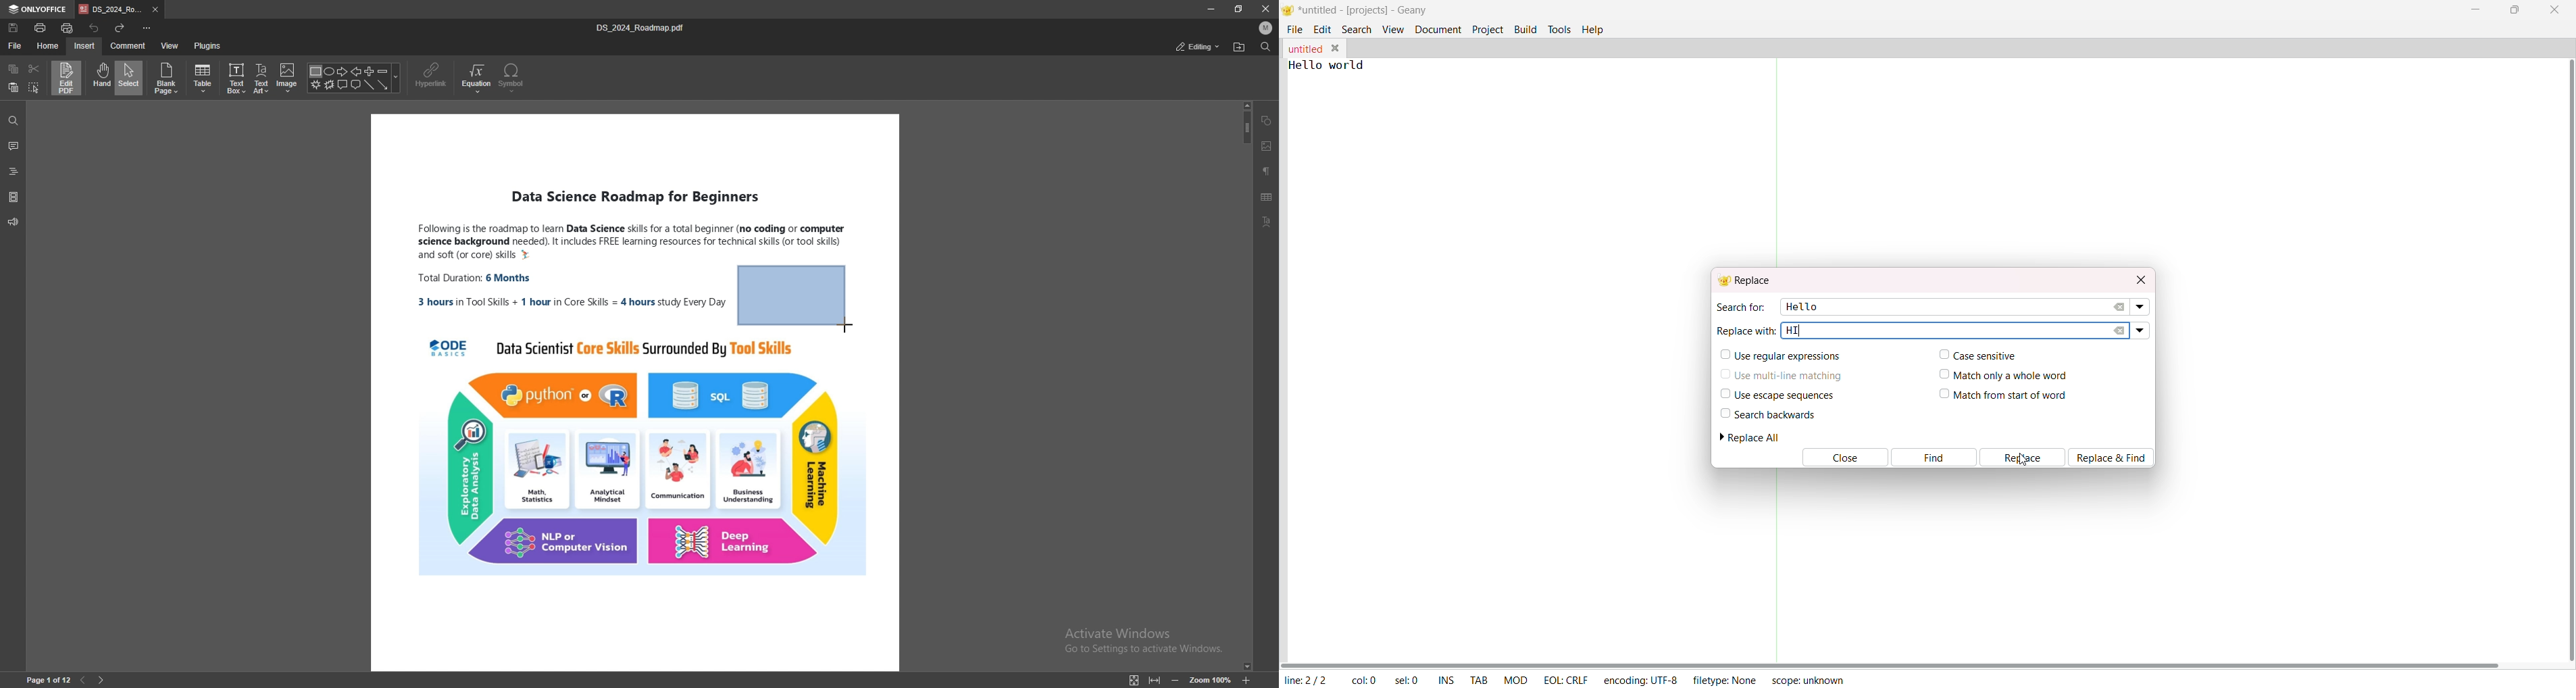  Describe the element at coordinates (49, 680) in the screenshot. I see `page number` at that location.